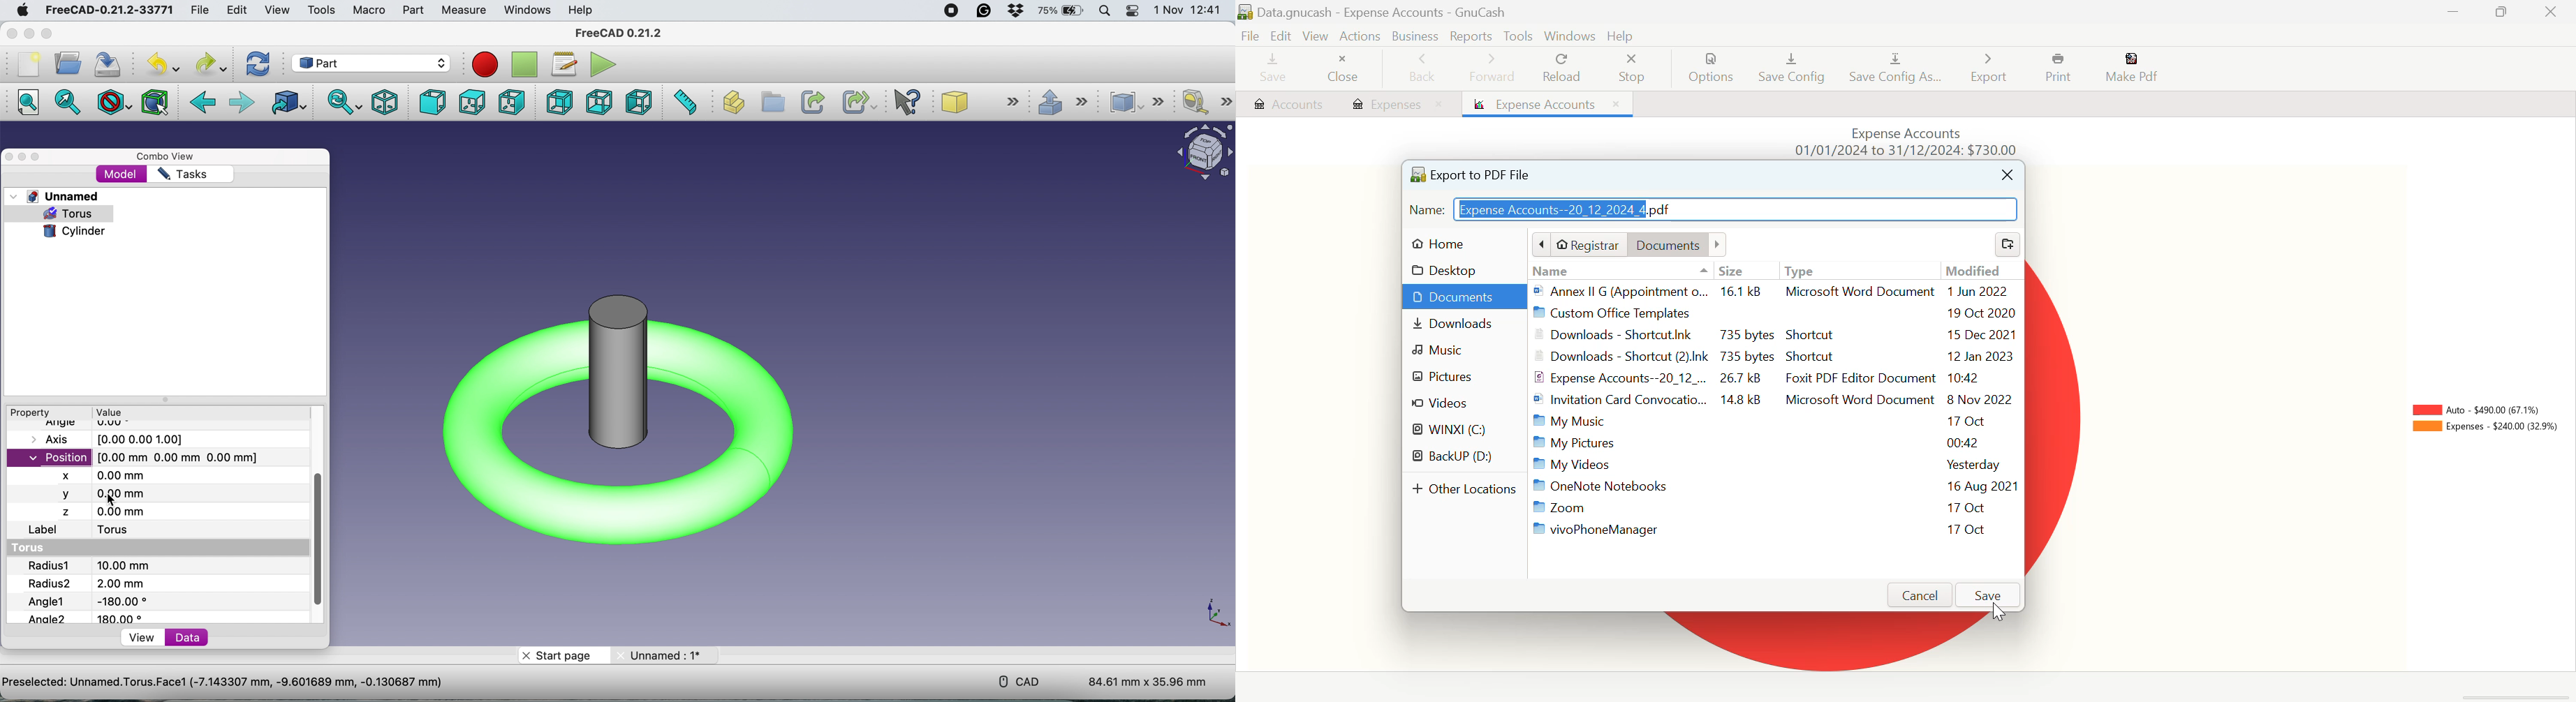 The height and width of the screenshot is (728, 2576). I want to click on Expense Accounts File, so click(1776, 378).